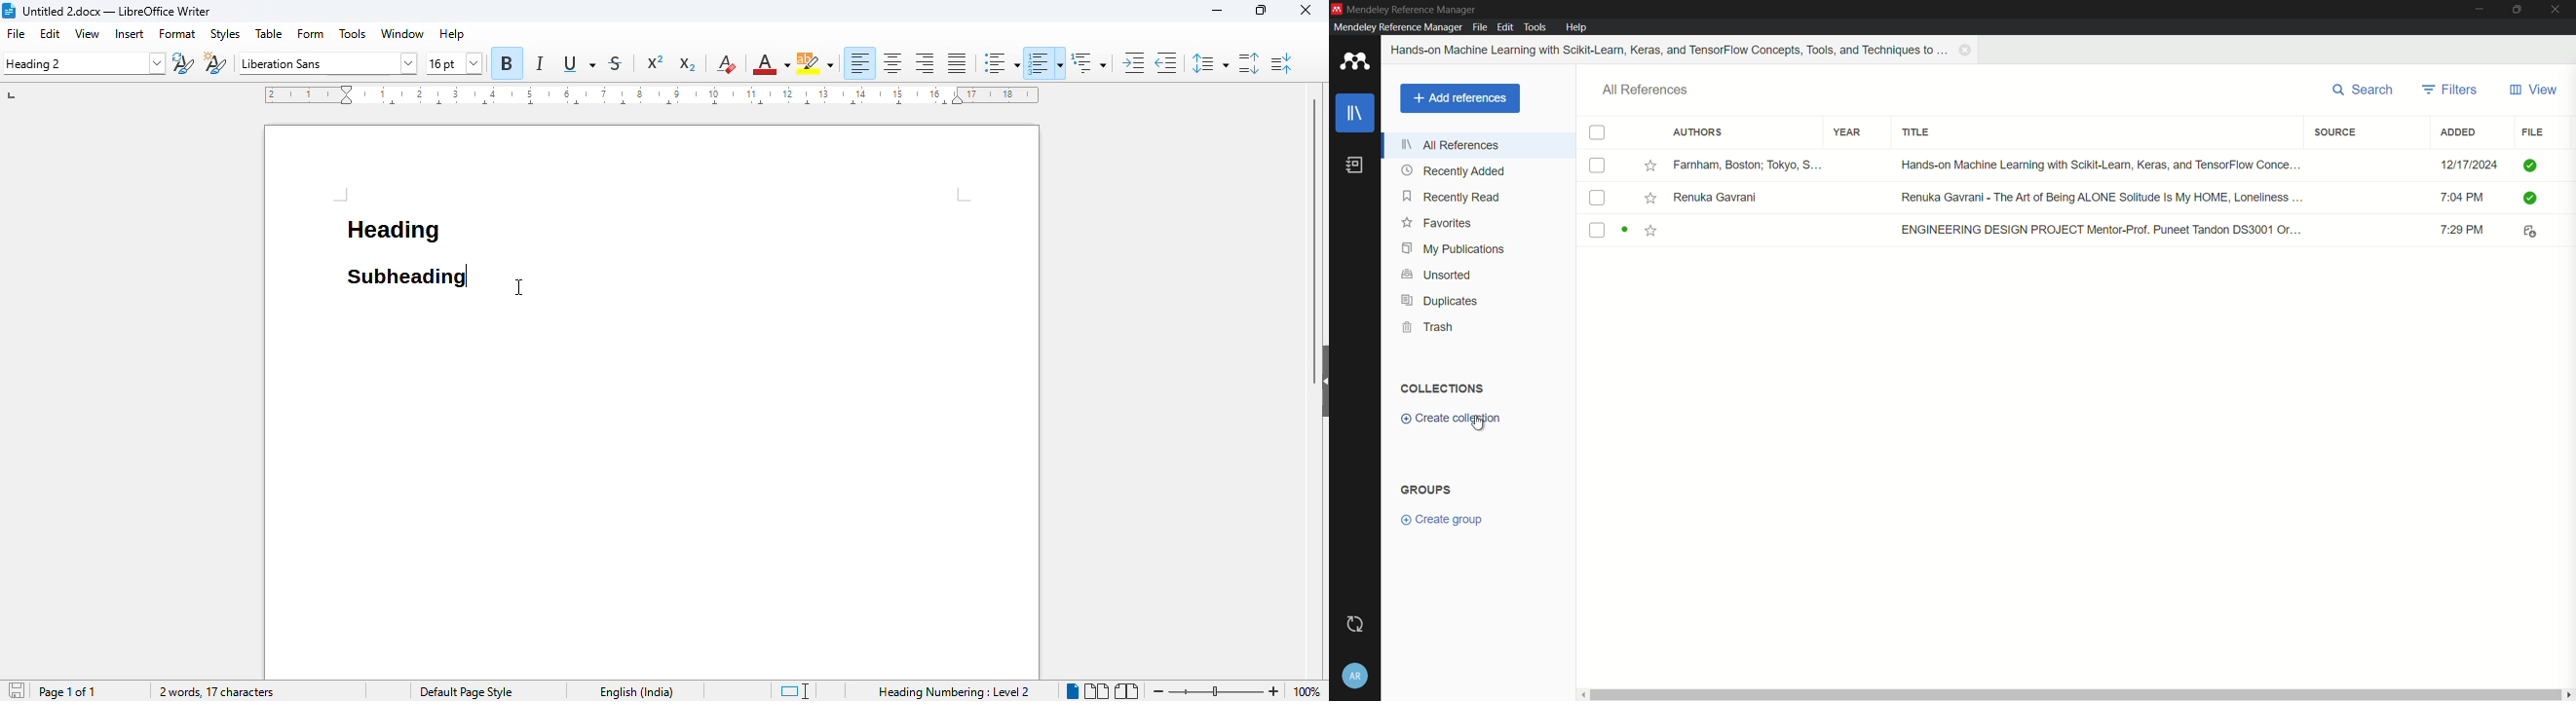 This screenshot has height=728, width=2576. What do you see at coordinates (9, 11) in the screenshot?
I see `logo` at bounding box center [9, 11].